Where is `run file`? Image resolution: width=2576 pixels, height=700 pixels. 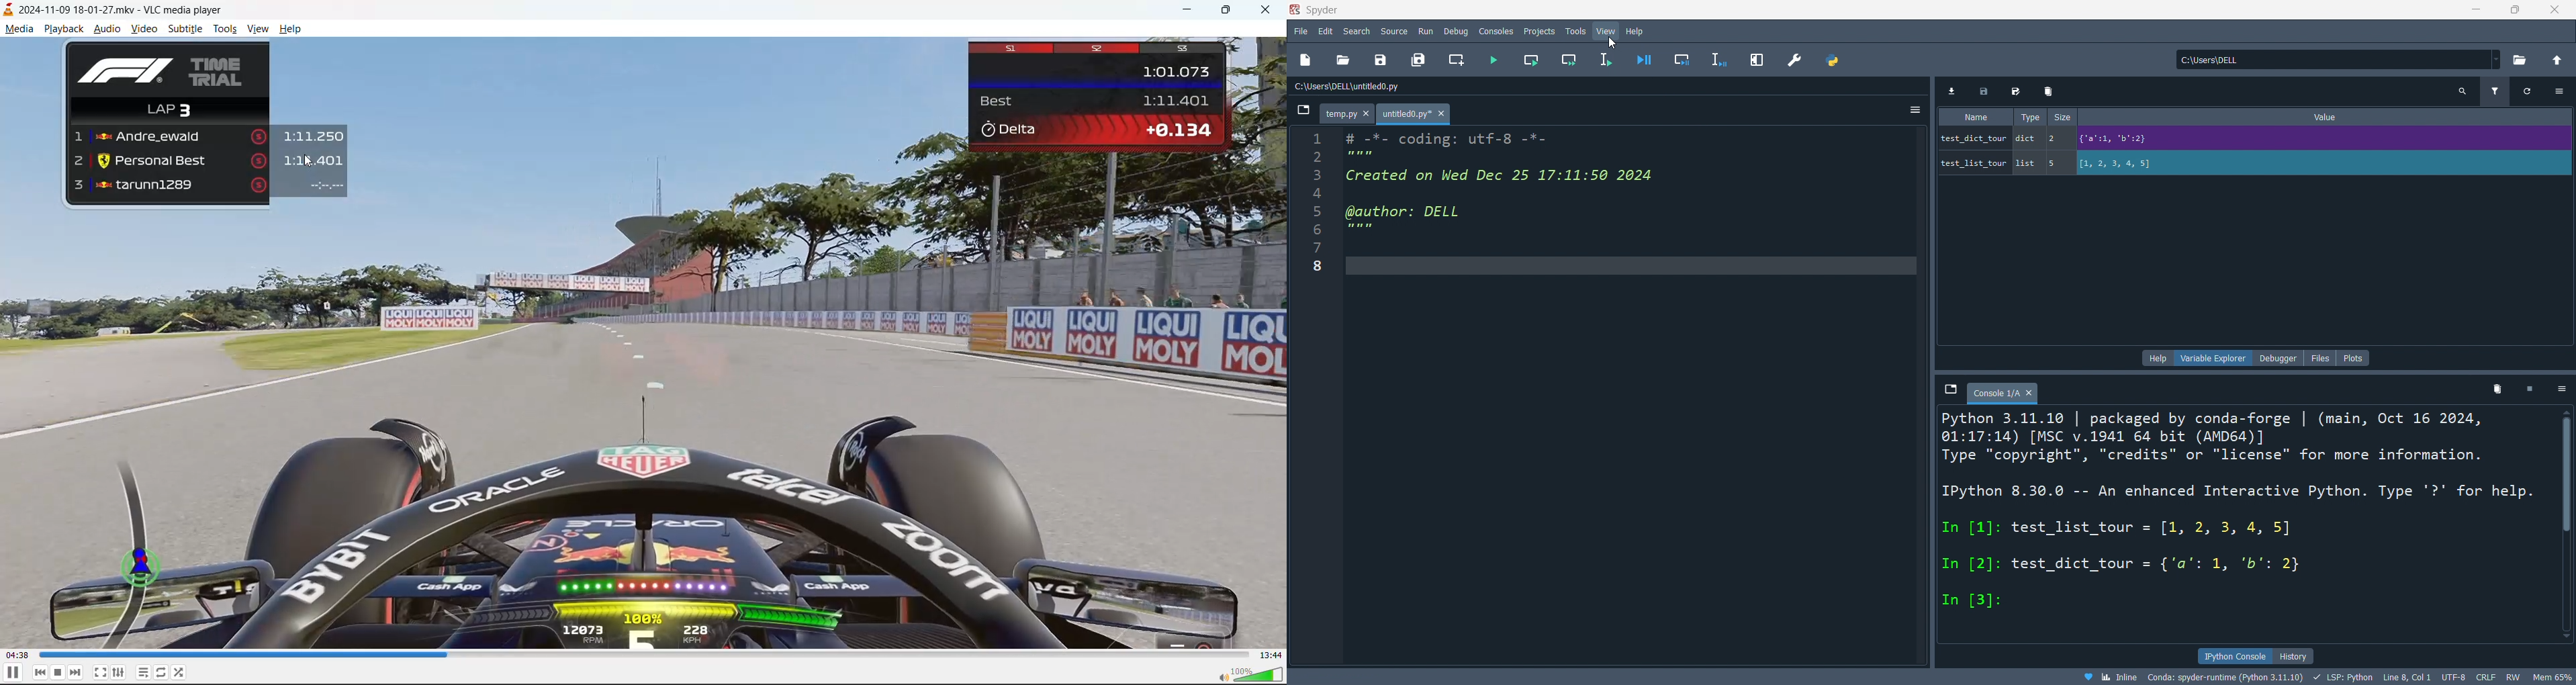
run file is located at coordinates (1491, 59).